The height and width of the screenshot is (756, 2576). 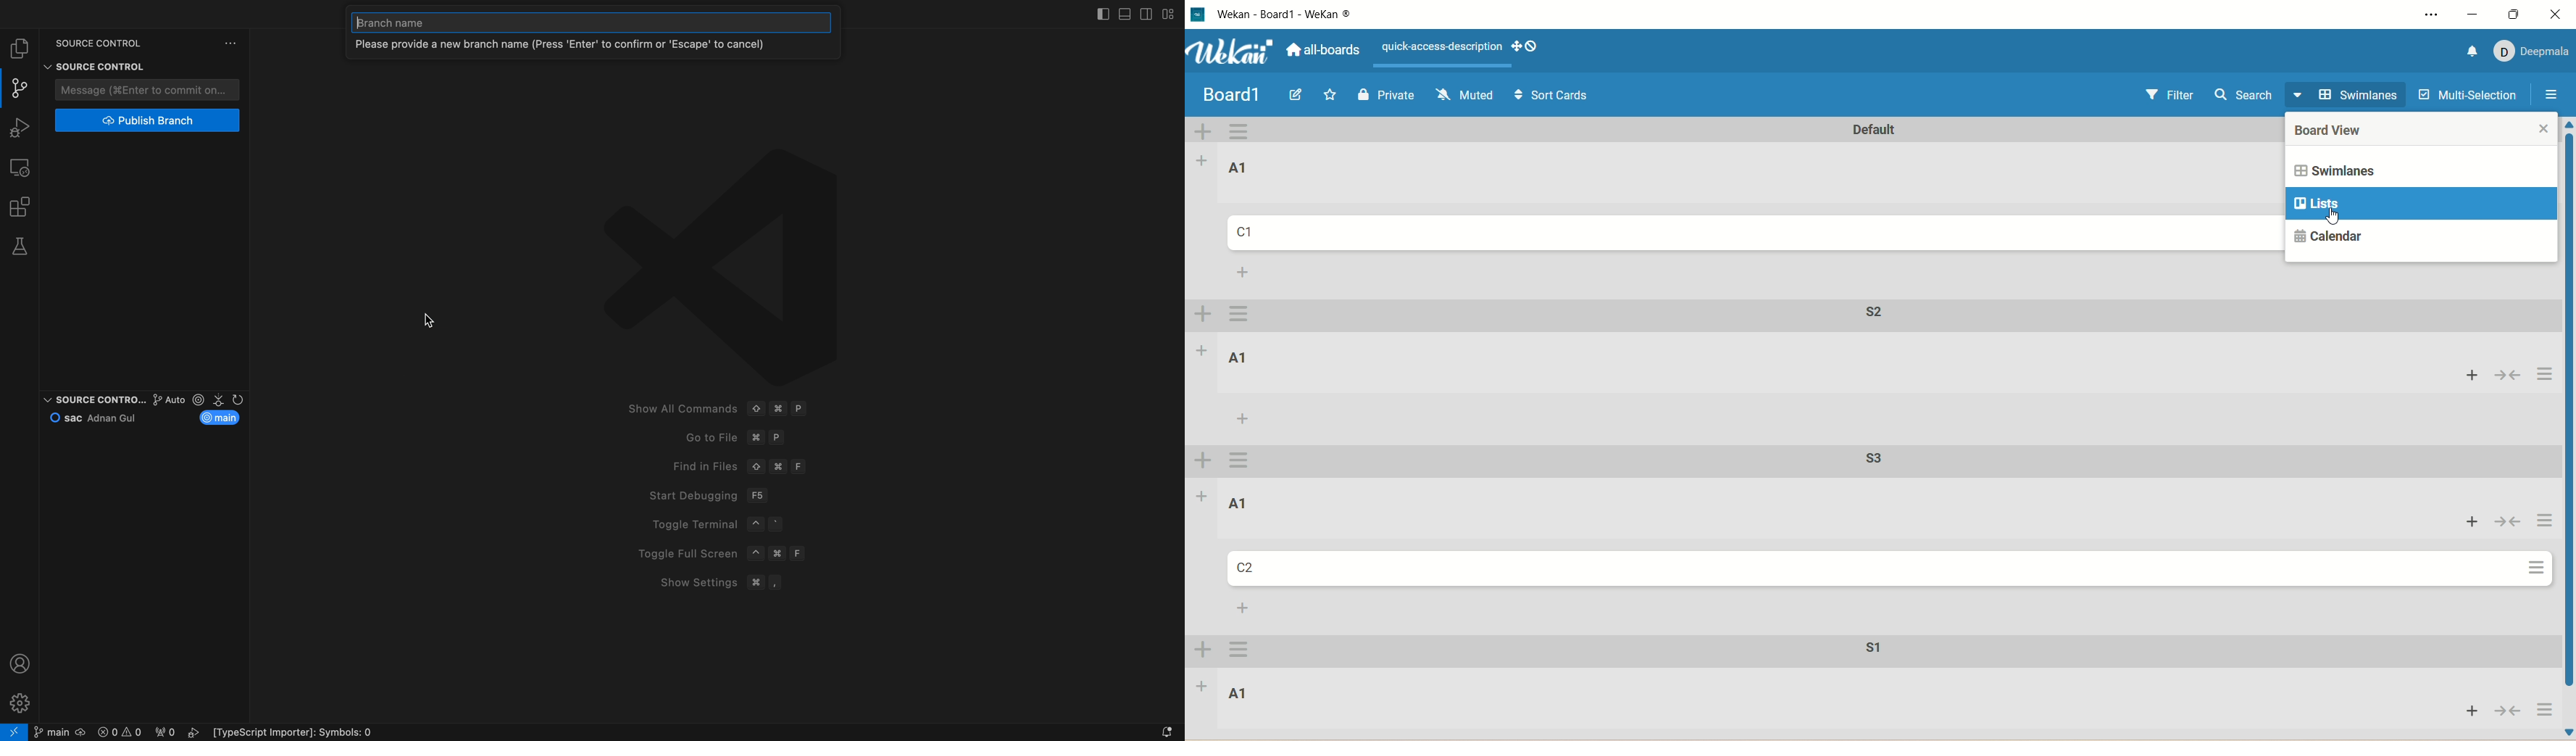 What do you see at coordinates (1098, 12) in the screenshot?
I see `toggle bar` at bounding box center [1098, 12].